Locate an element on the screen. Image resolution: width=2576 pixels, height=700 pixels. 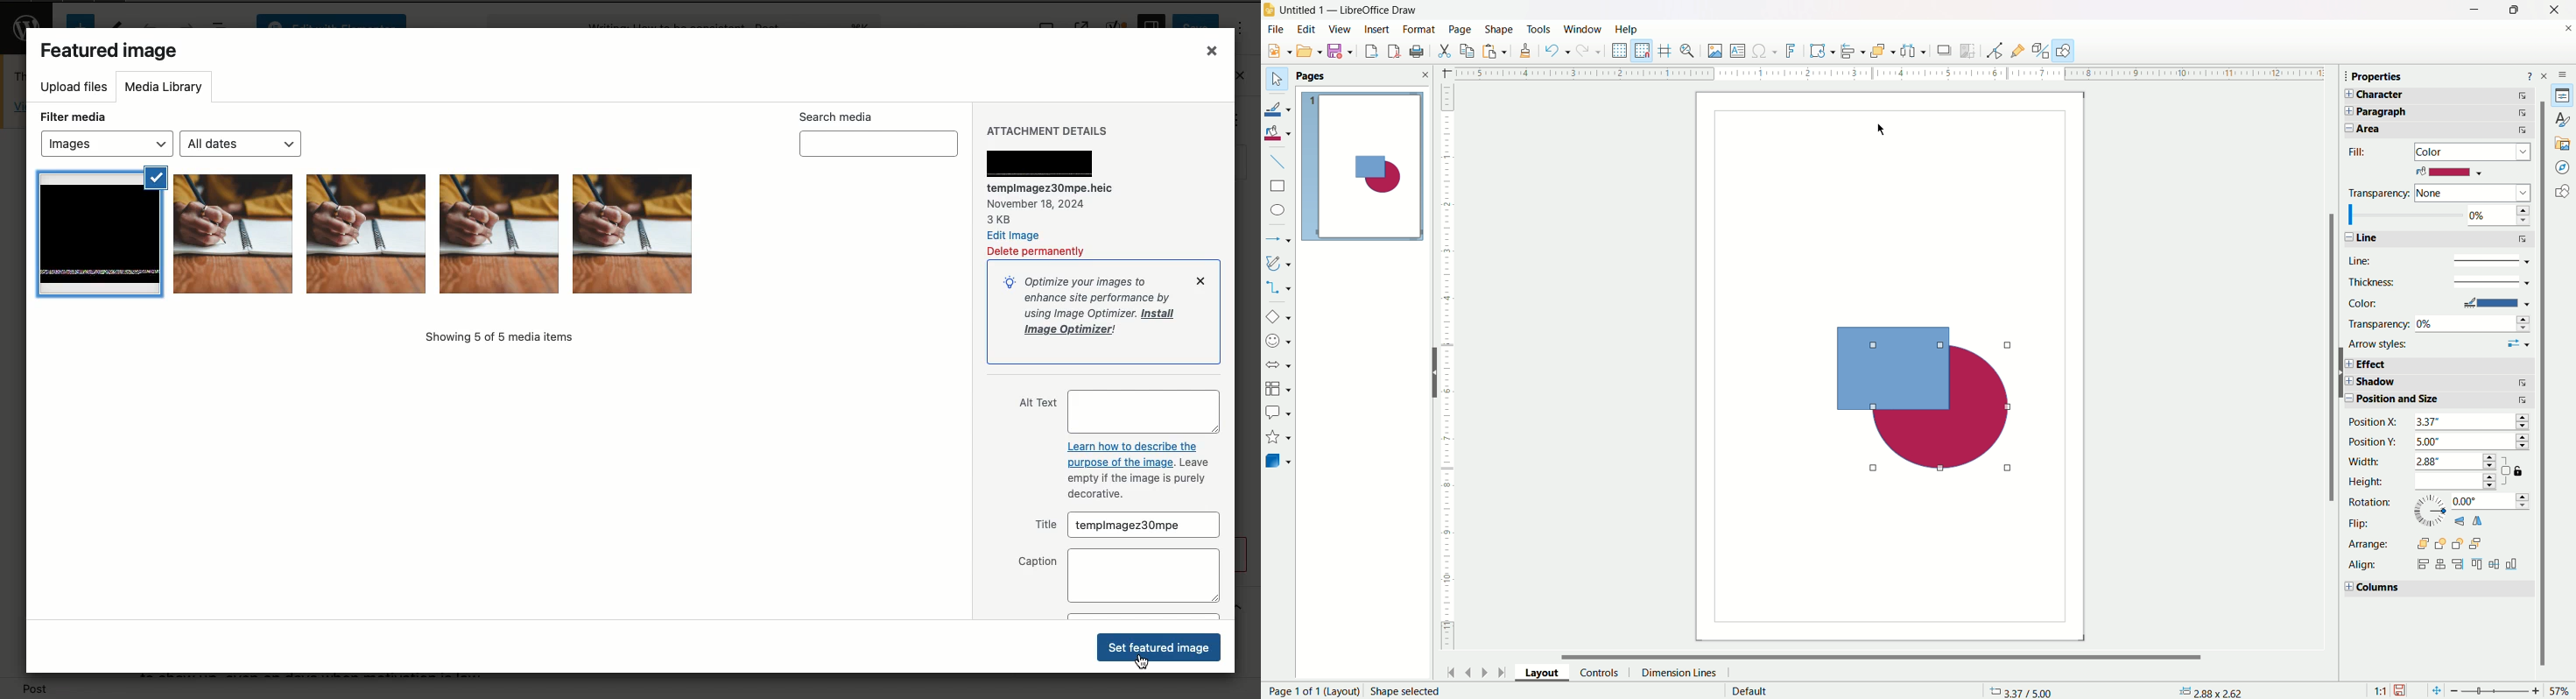
area is located at coordinates (2441, 131).